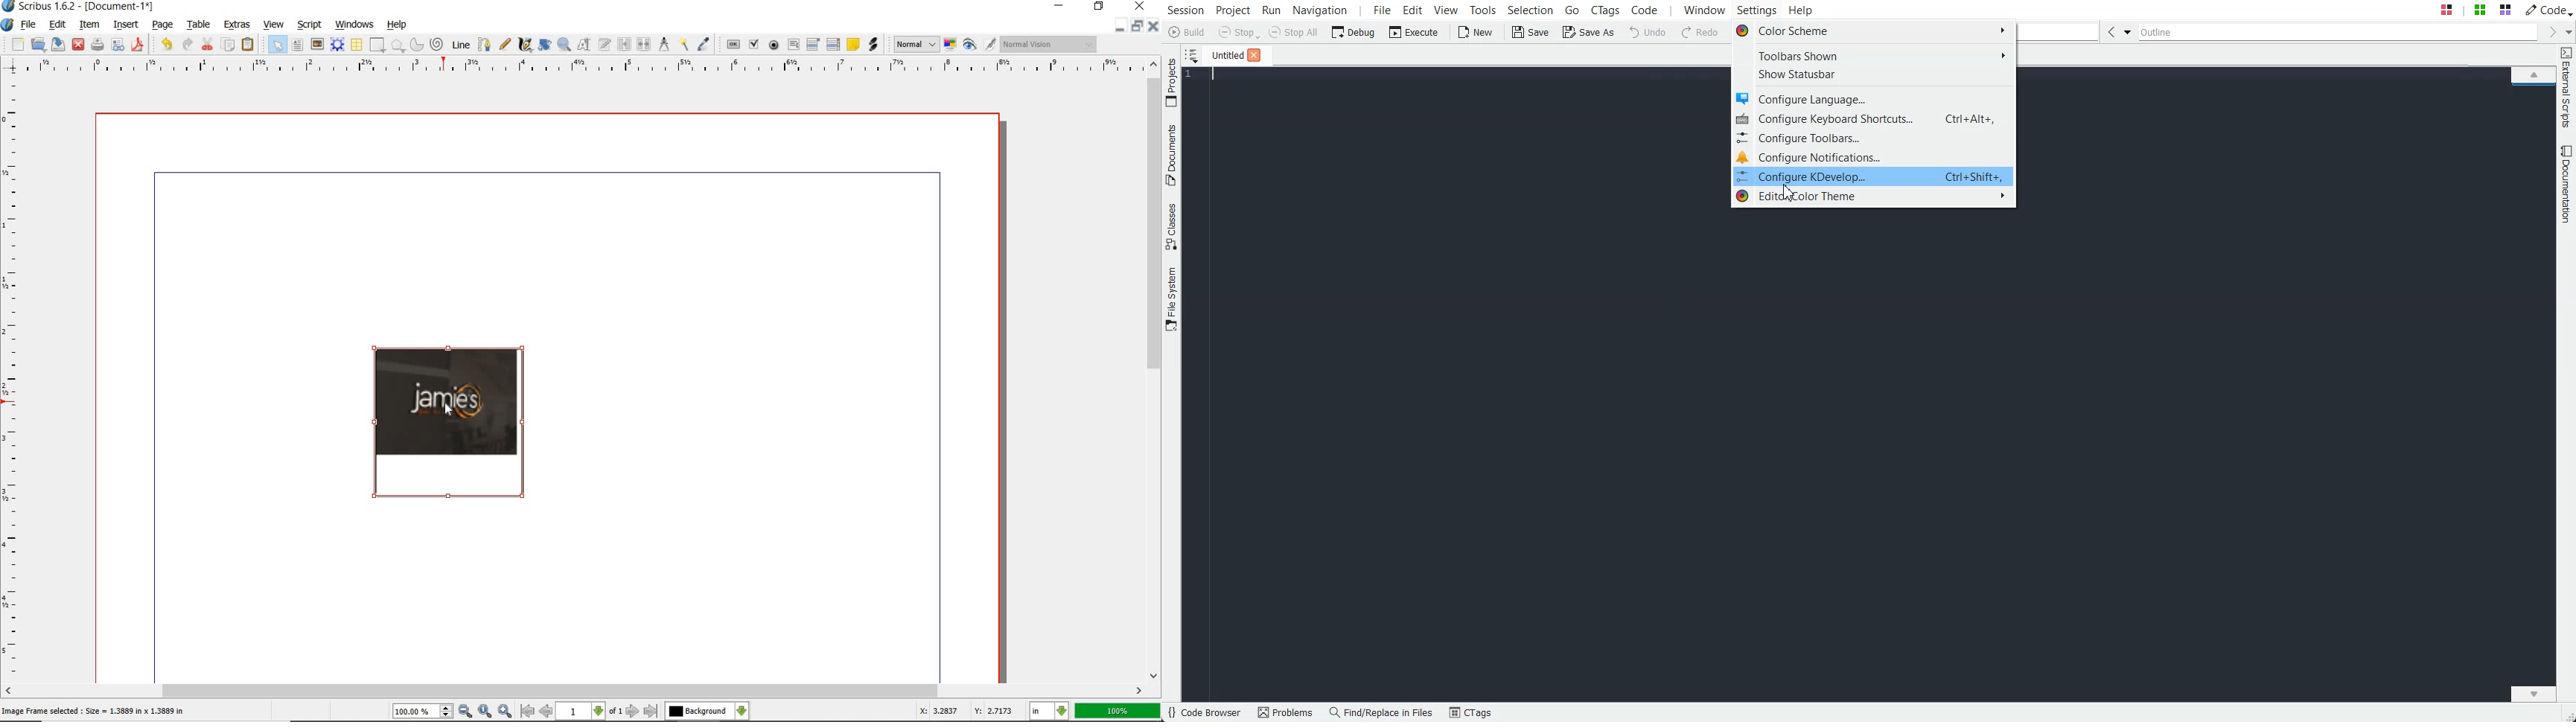 This screenshot has height=728, width=2576. What do you see at coordinates (916, 46) in the screenshot?
I see `select image preview mode` at bounding box center [916, 46].